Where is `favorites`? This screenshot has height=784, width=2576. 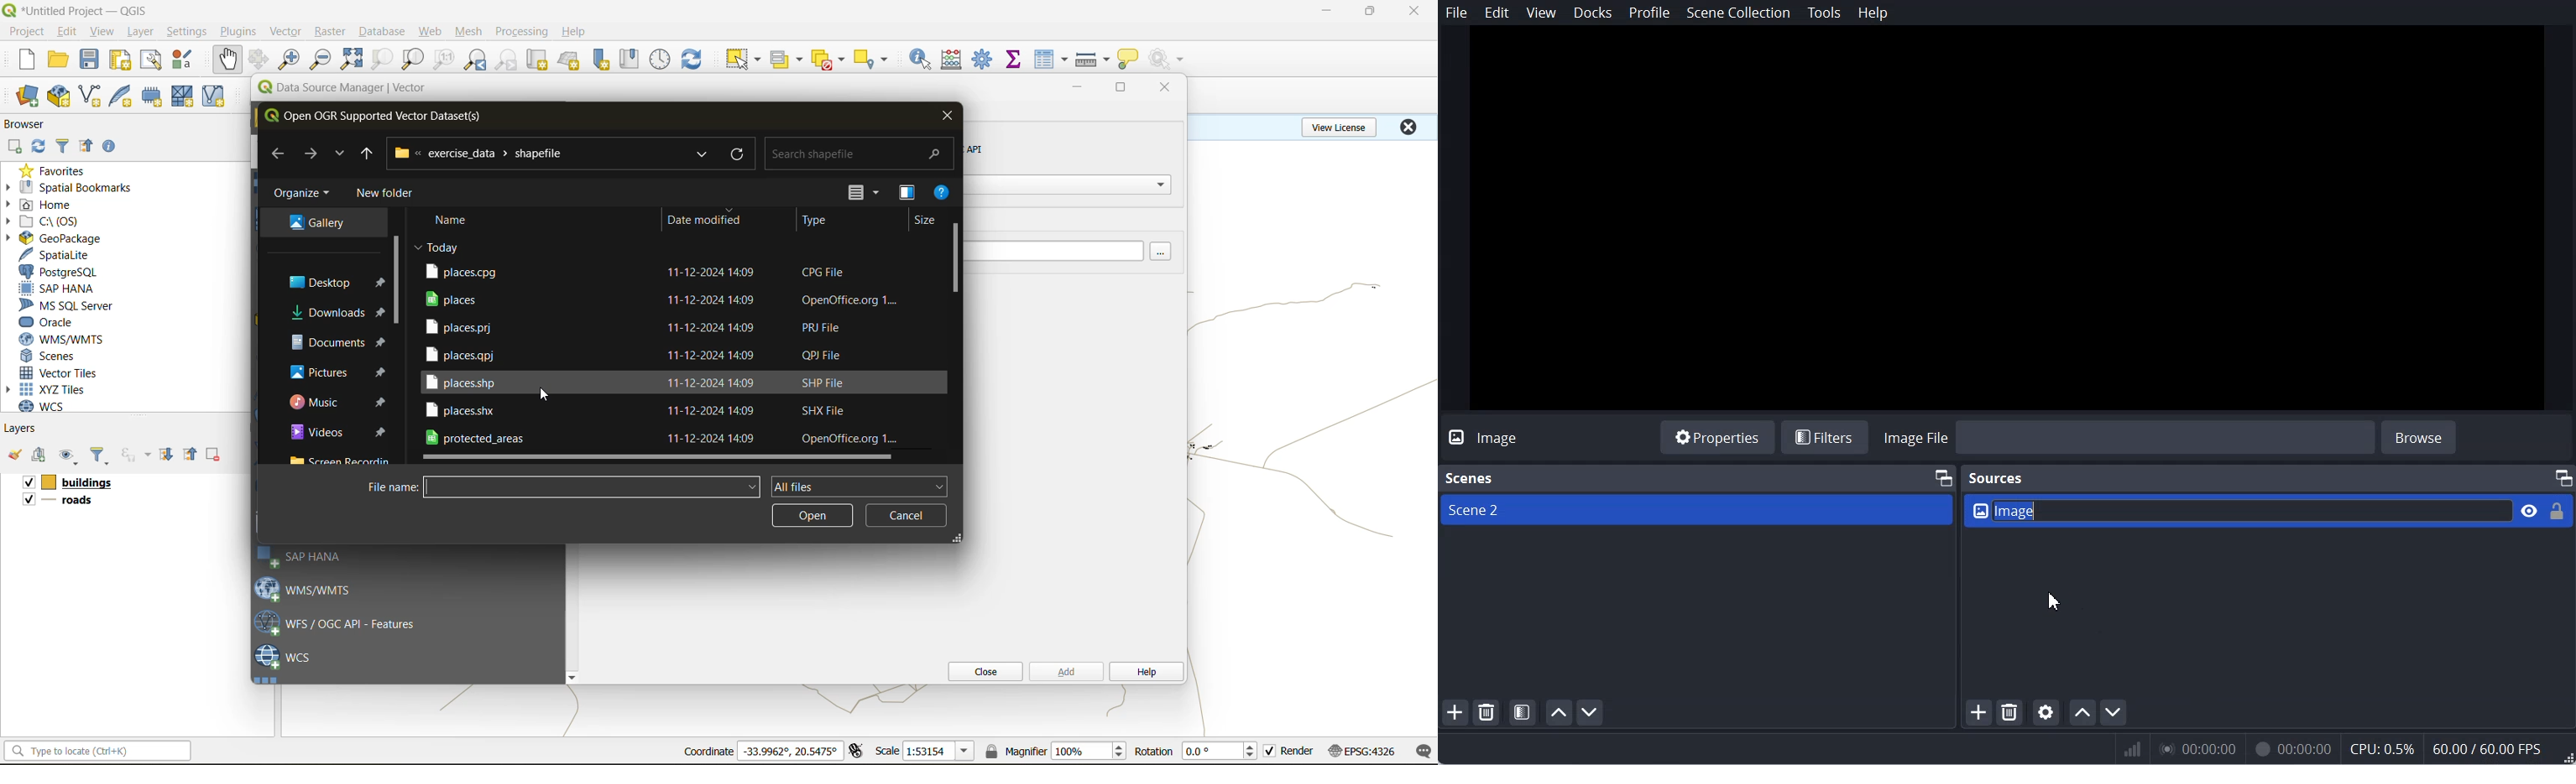 favorites is located at coordinates (58, 170).